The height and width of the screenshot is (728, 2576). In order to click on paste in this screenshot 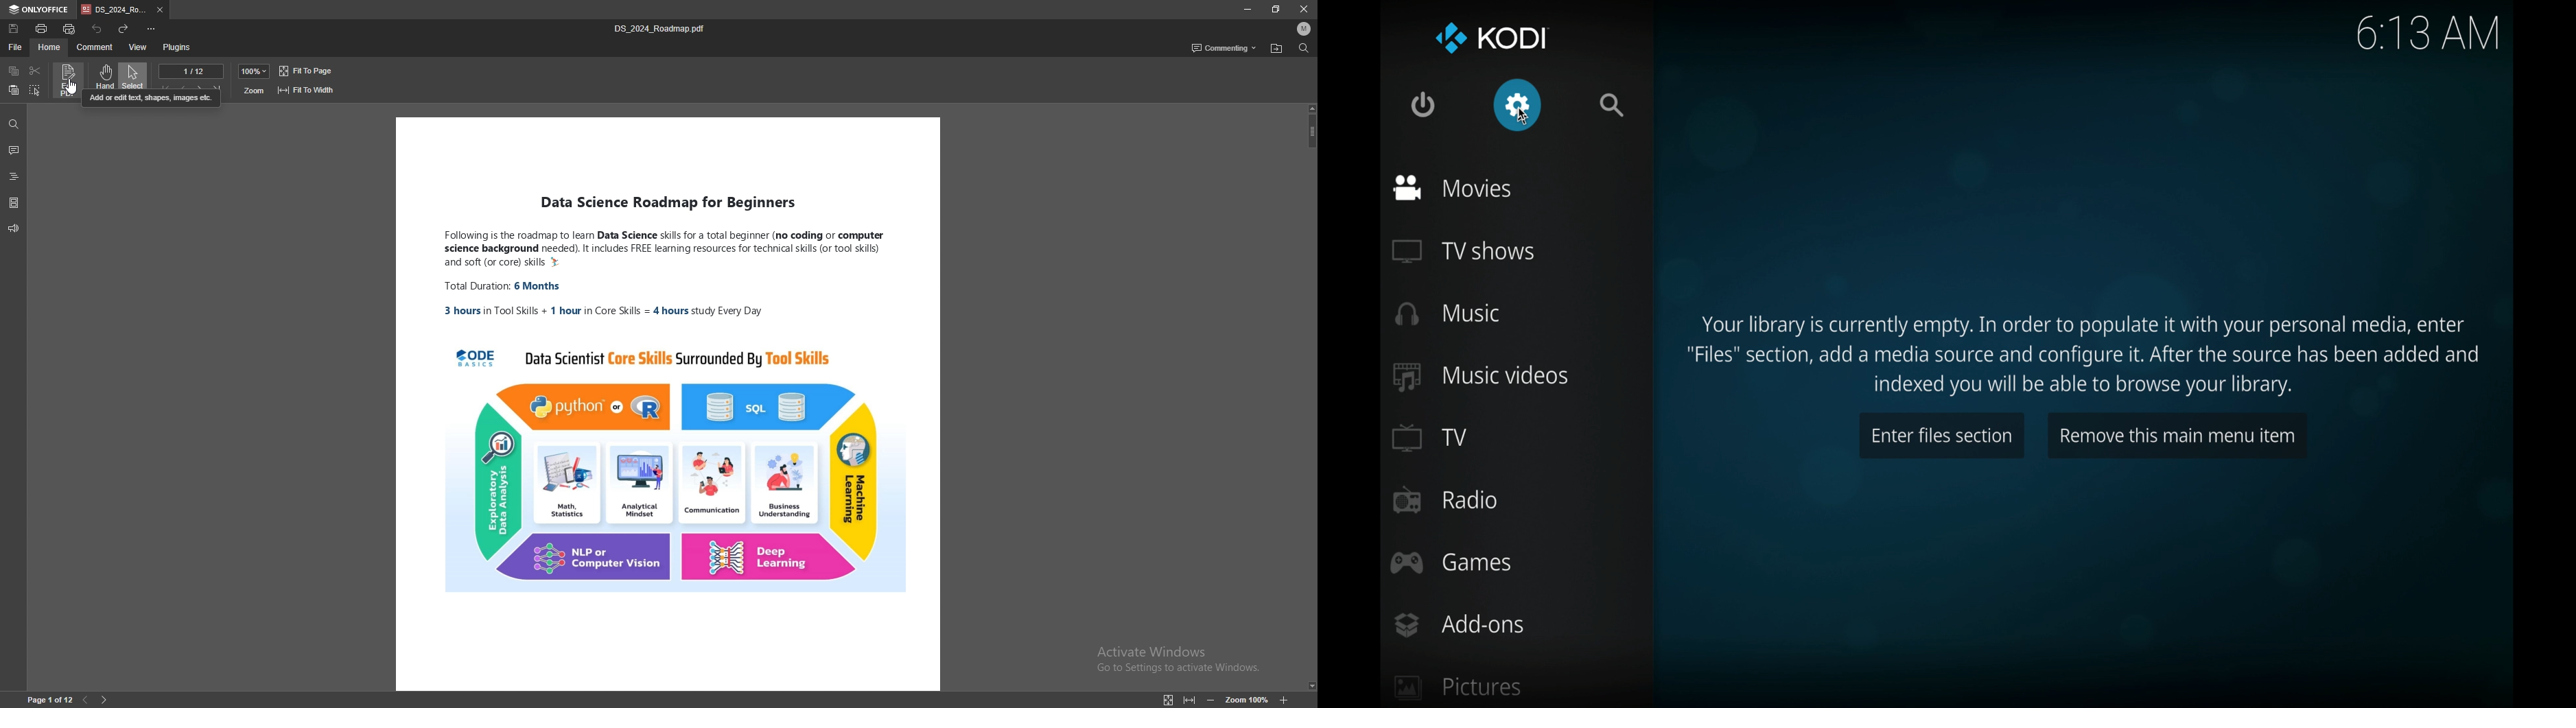, I will do `click(14, 91)`.